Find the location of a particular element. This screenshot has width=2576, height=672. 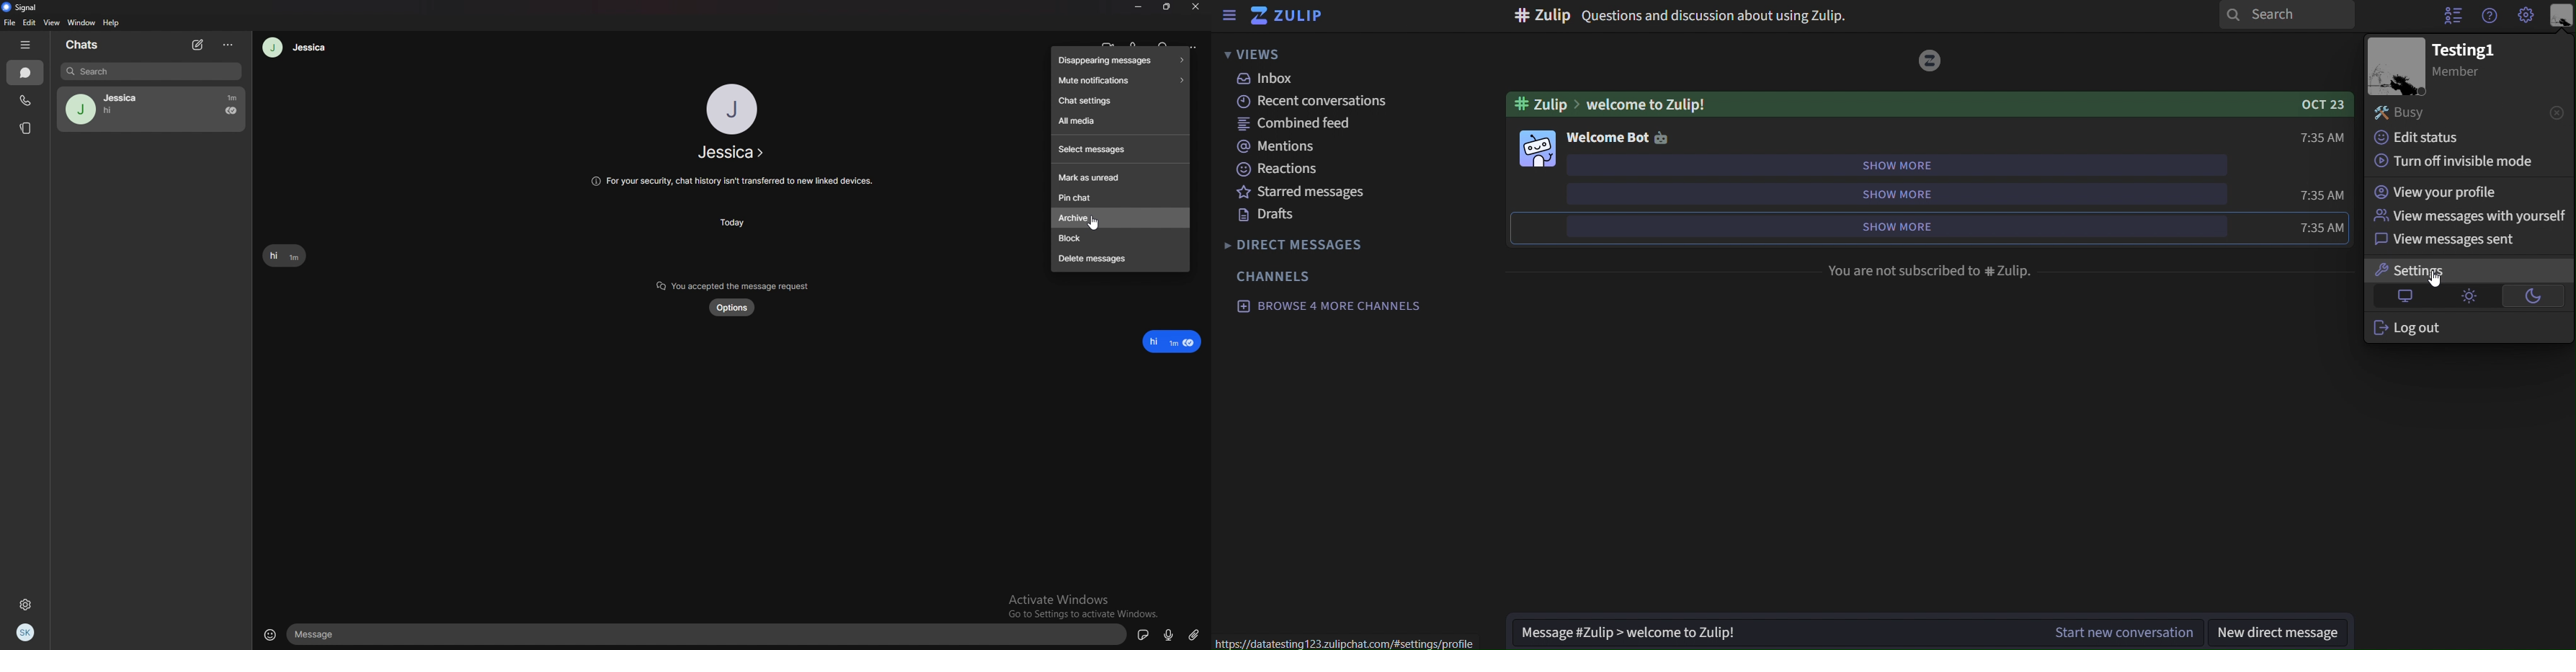

starred messages is located at coordinates (1301, 192).